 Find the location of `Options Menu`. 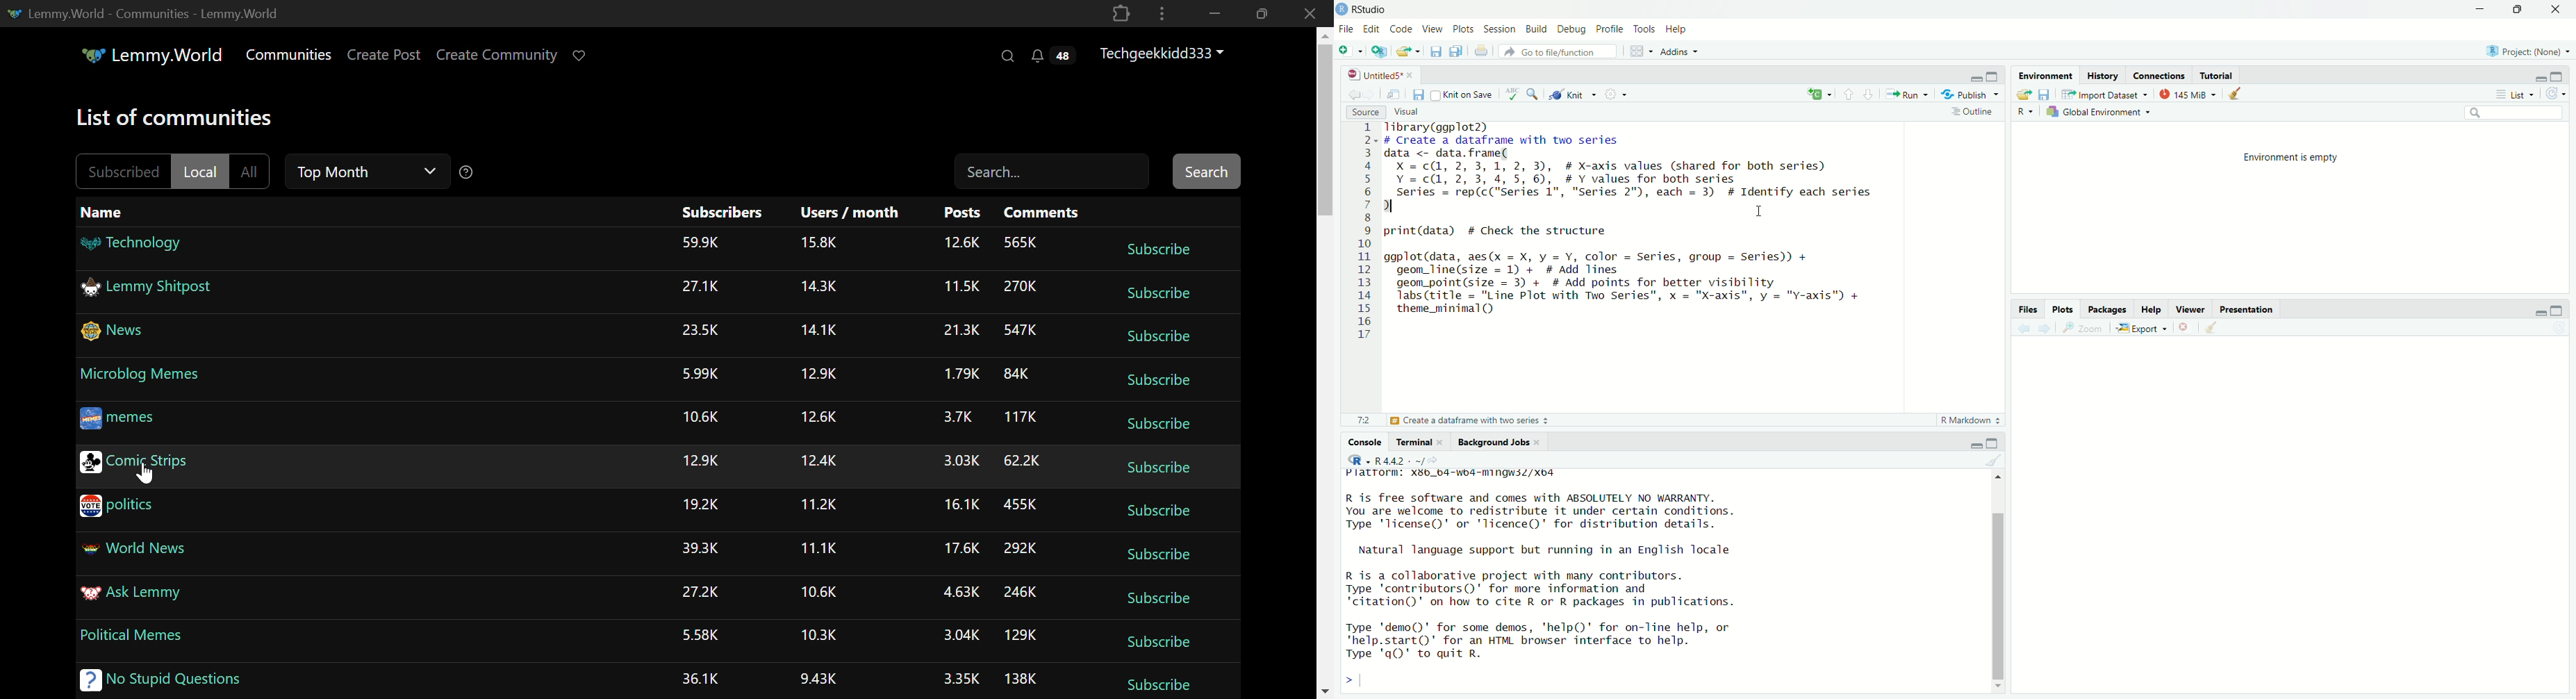

Options Menu is located at coordinates (1159, 13).